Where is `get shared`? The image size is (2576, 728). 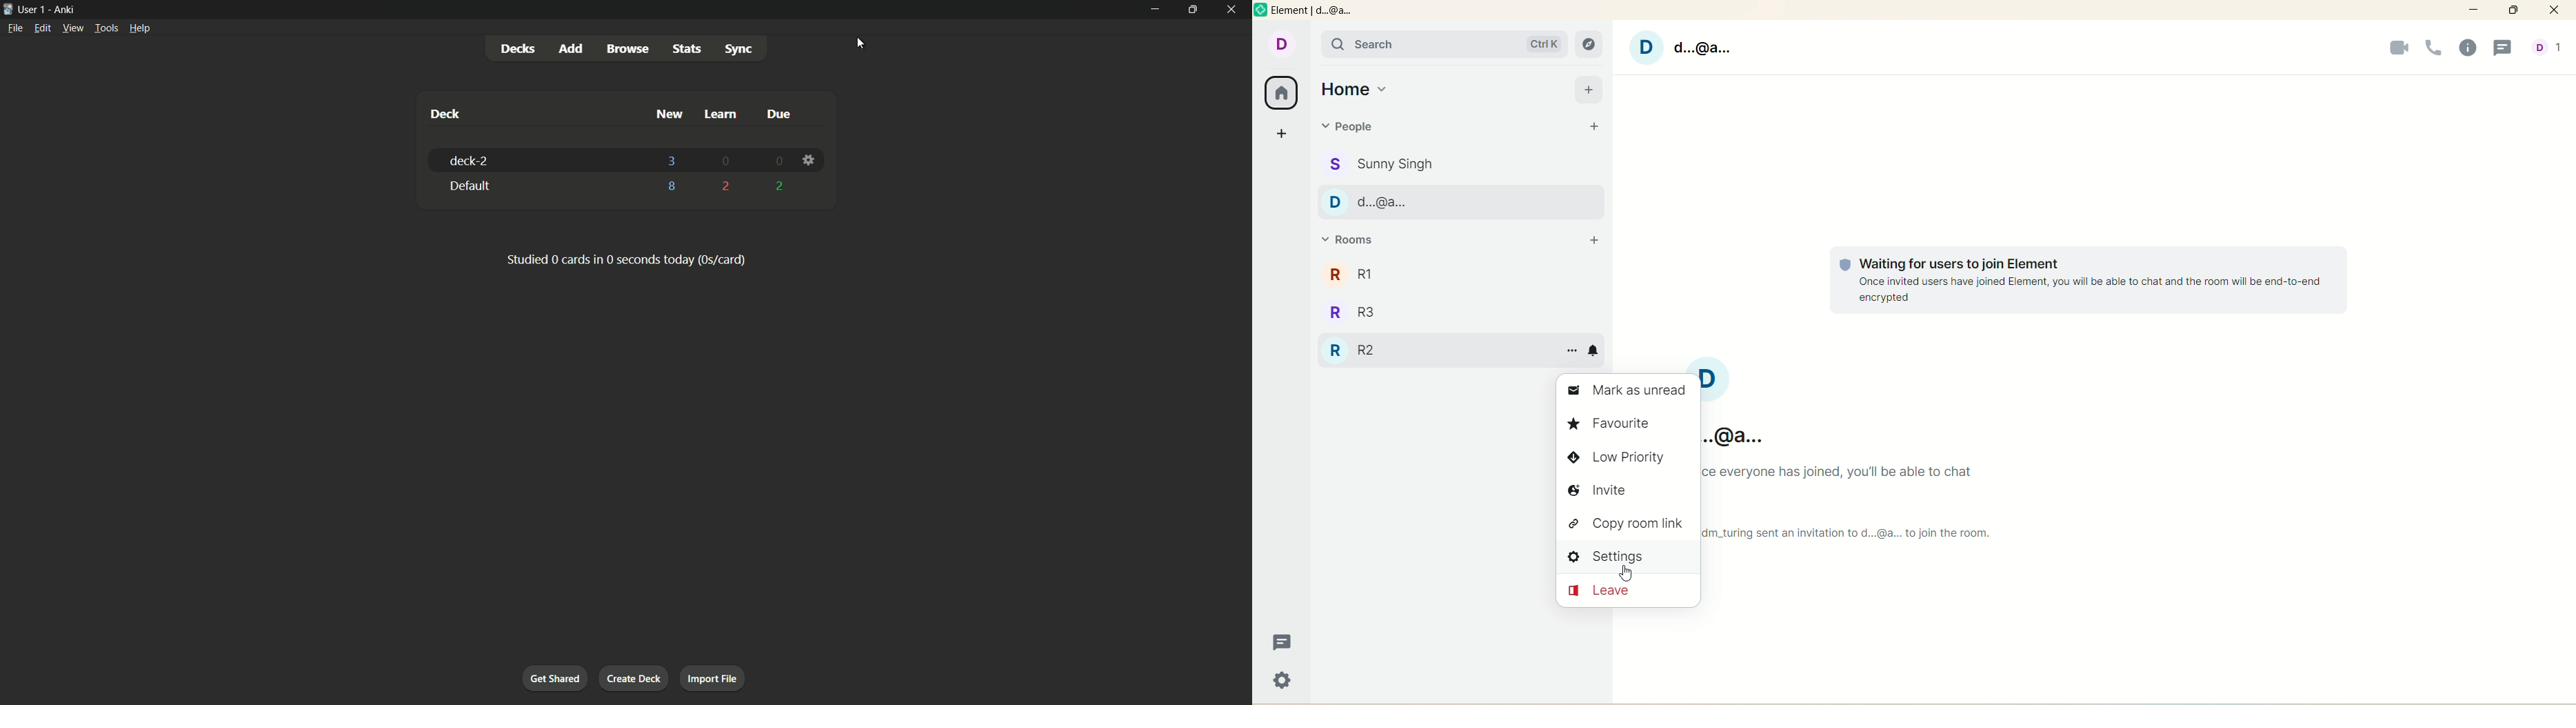
get shared is located at coordinates (557, 679).